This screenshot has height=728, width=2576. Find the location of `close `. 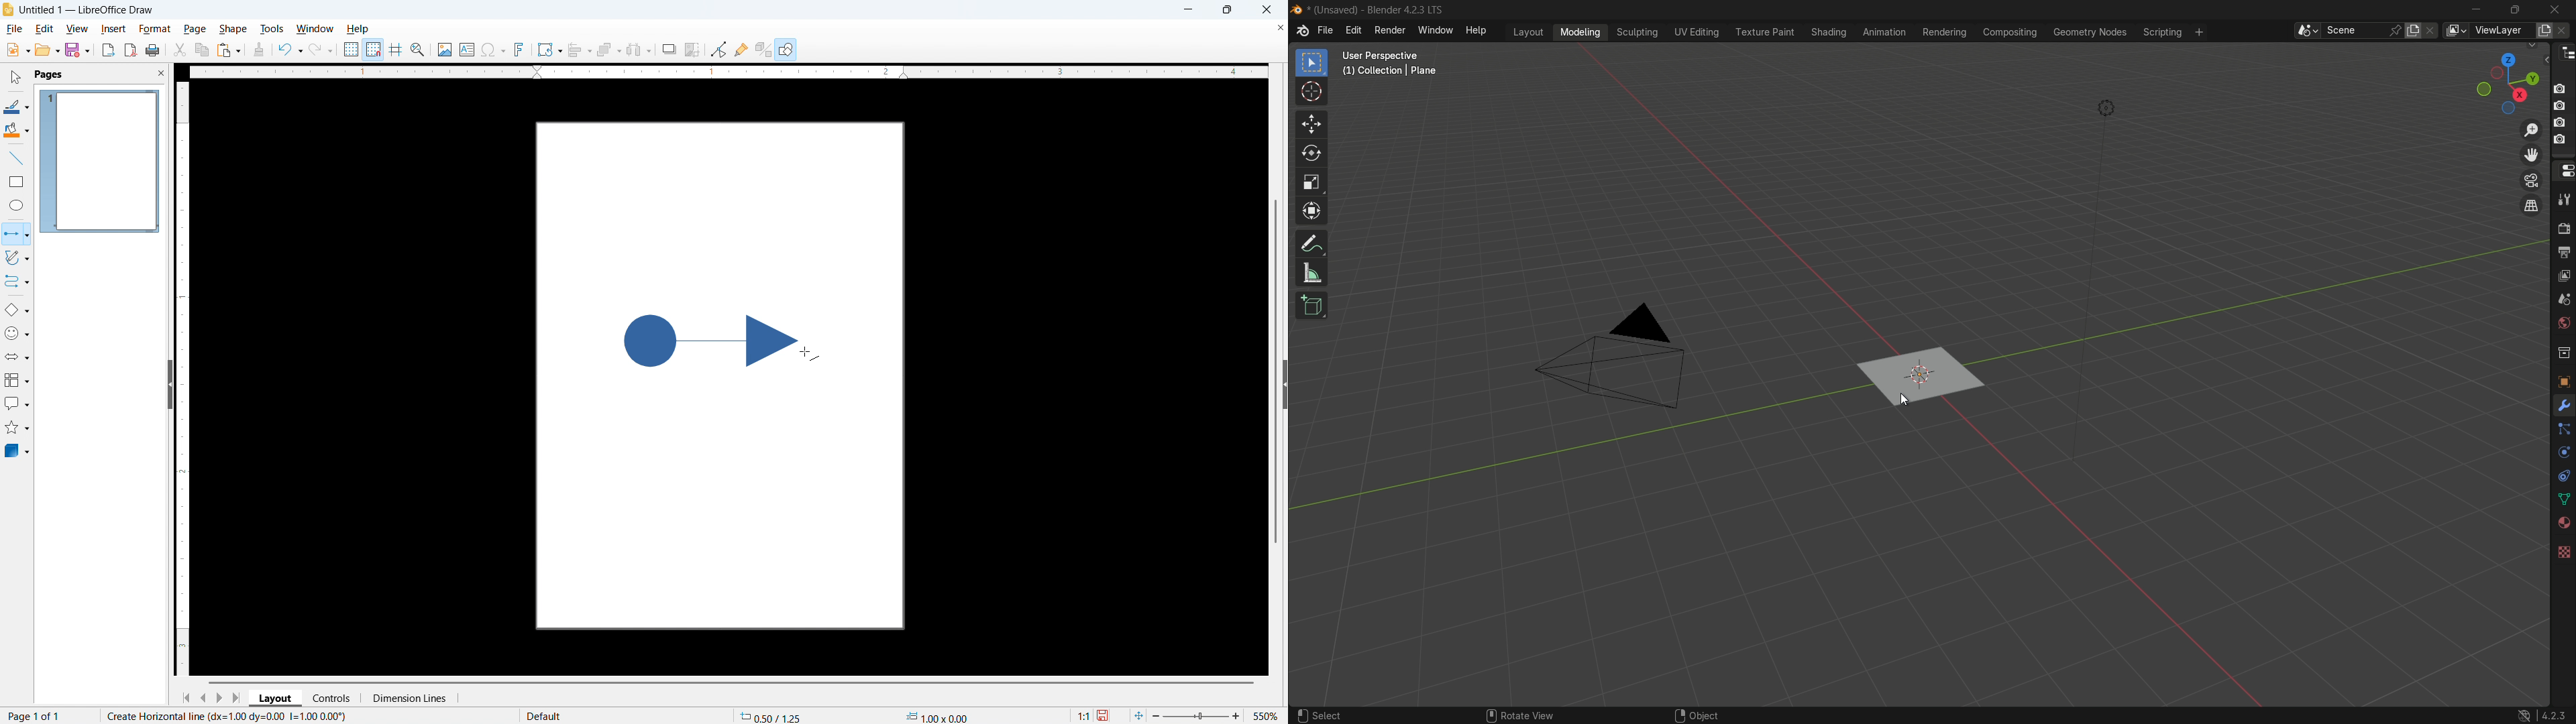

close  is located at coordinates (1266, 9).